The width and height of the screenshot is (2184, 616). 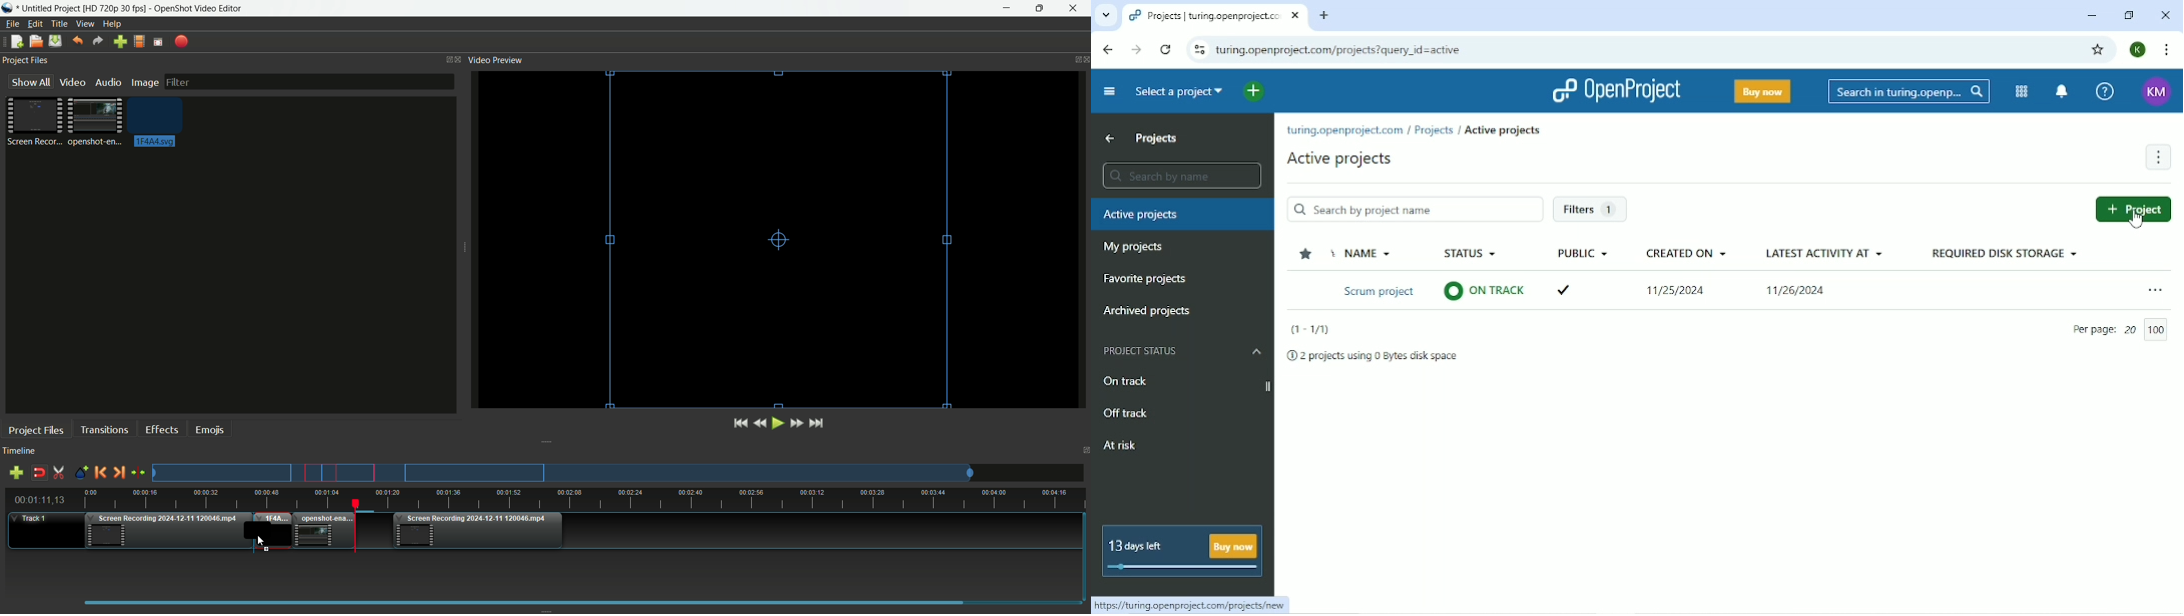 I want to click on Change layout, so click(x=446, y=60).